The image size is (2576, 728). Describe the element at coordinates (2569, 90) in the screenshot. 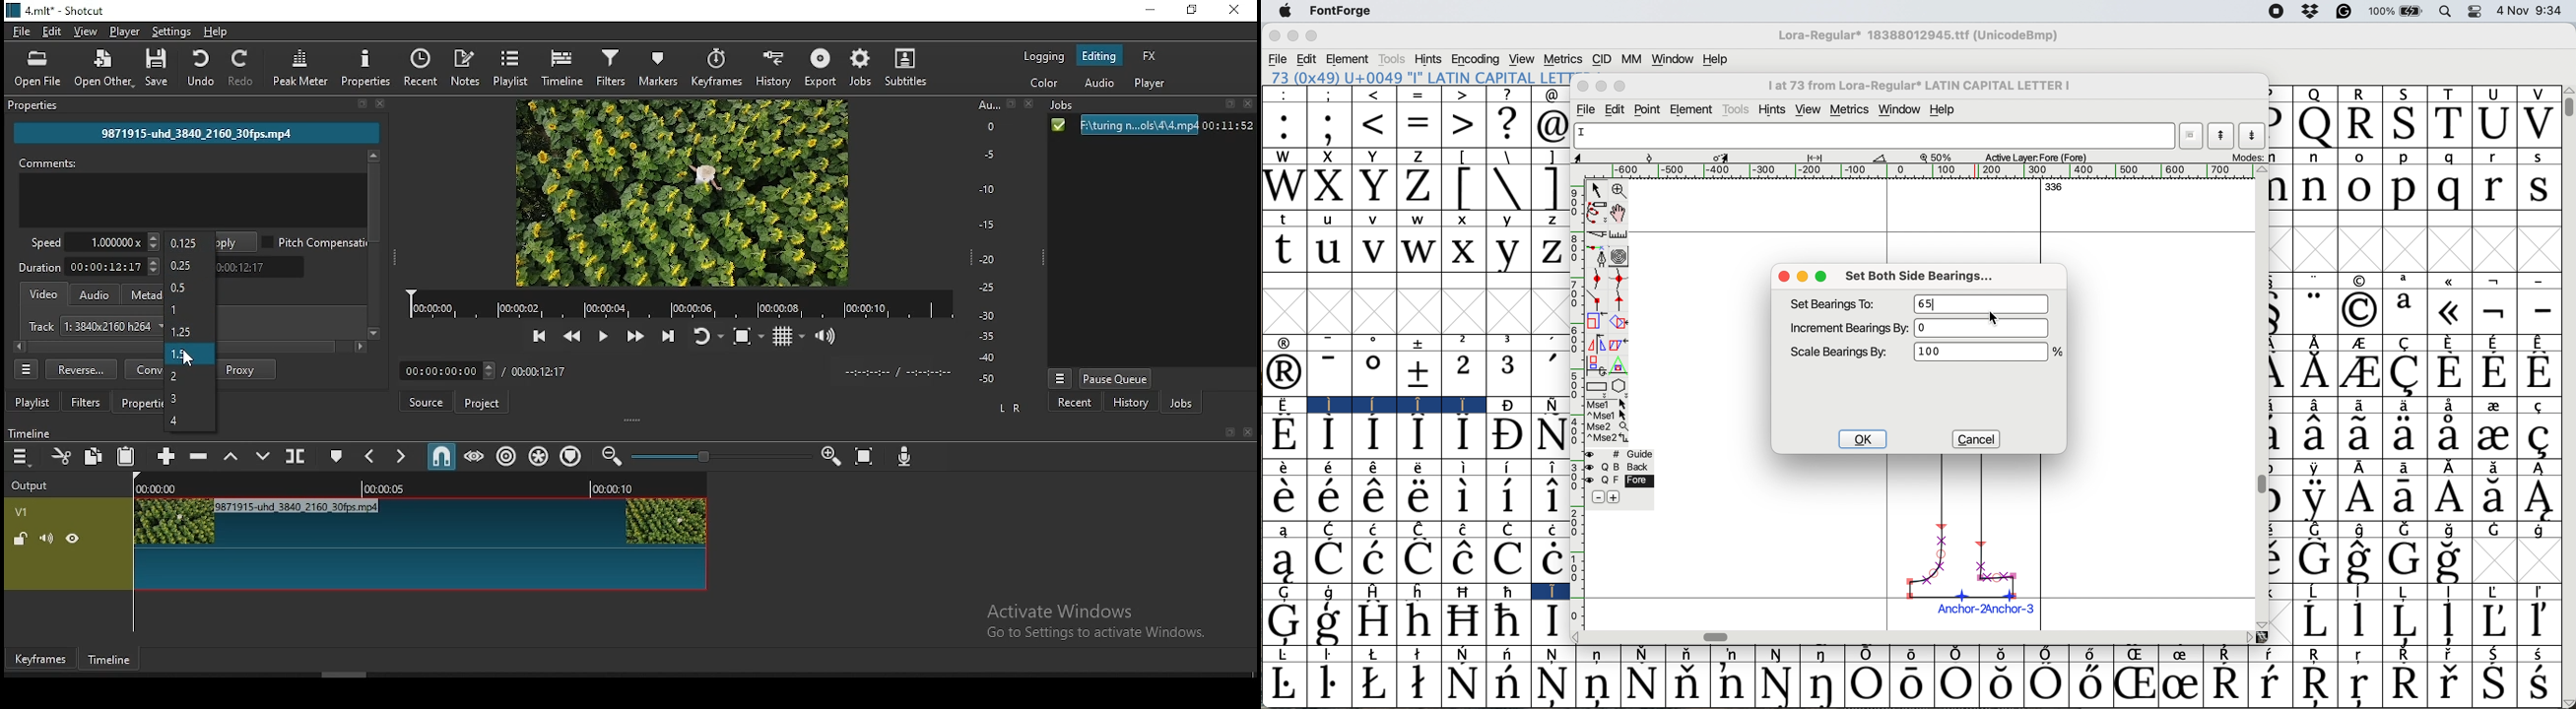

I see `` at that location.